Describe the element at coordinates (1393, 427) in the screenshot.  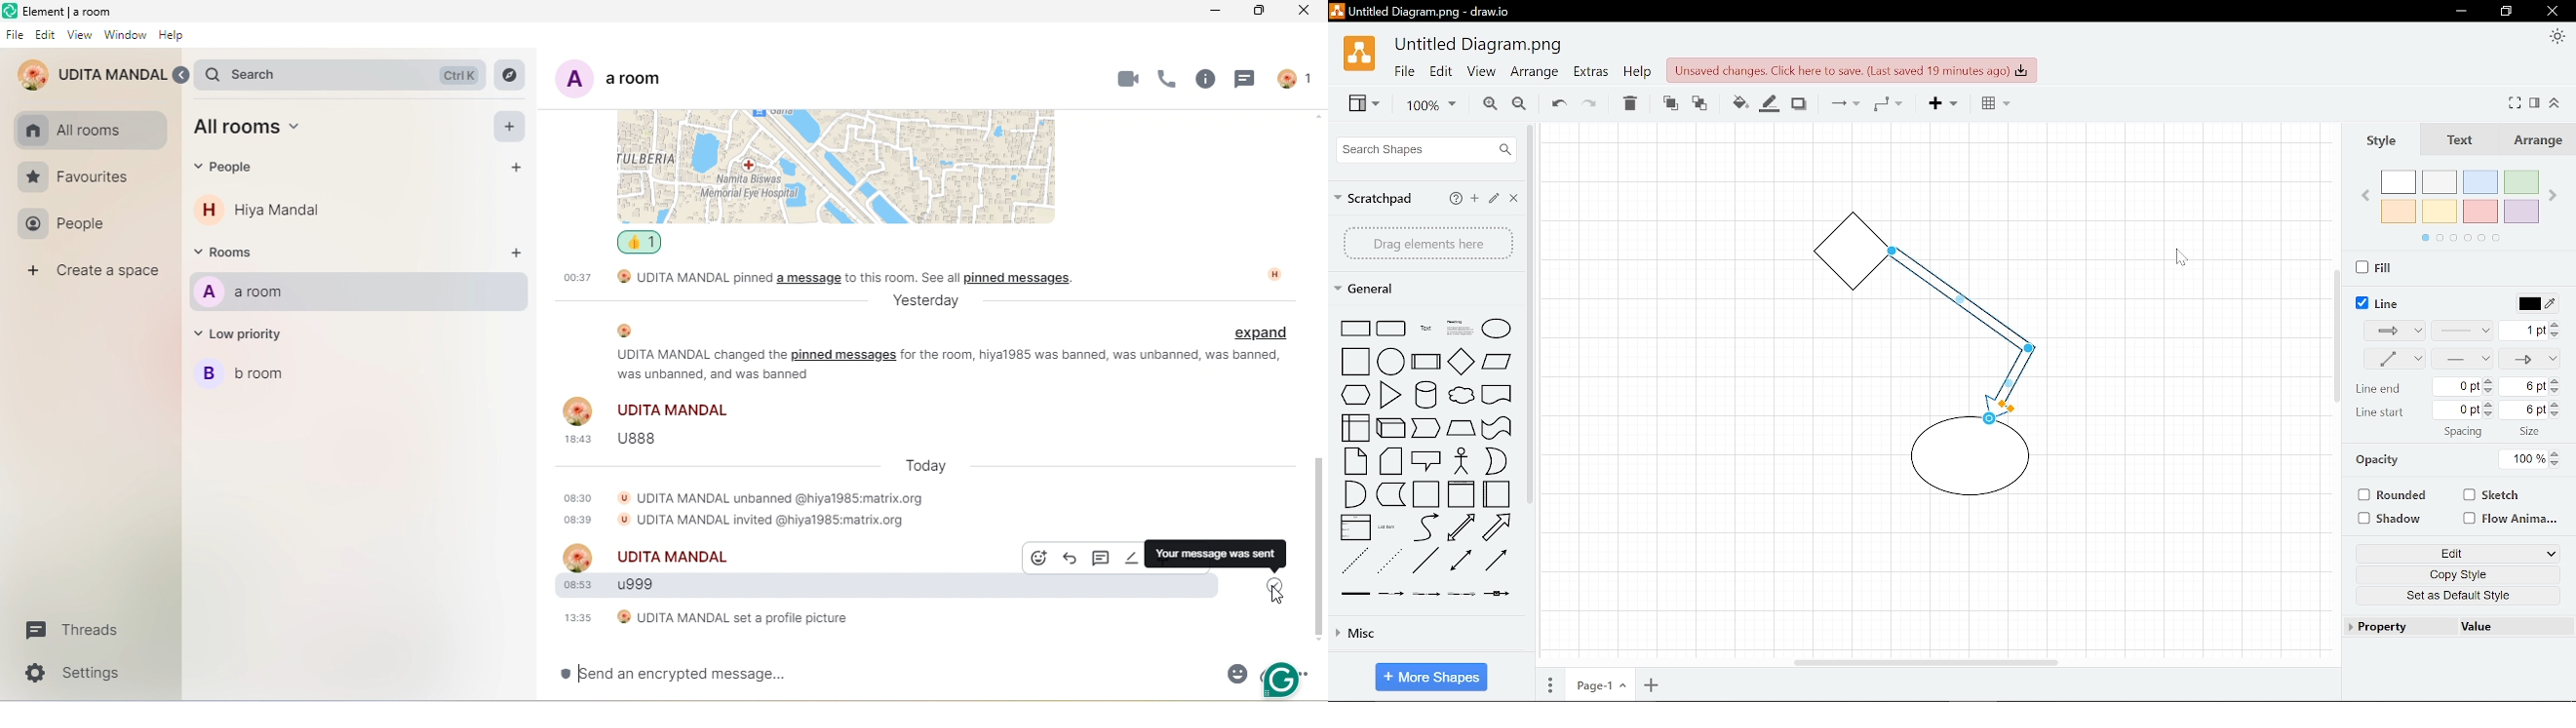
I see `shape` at that location.